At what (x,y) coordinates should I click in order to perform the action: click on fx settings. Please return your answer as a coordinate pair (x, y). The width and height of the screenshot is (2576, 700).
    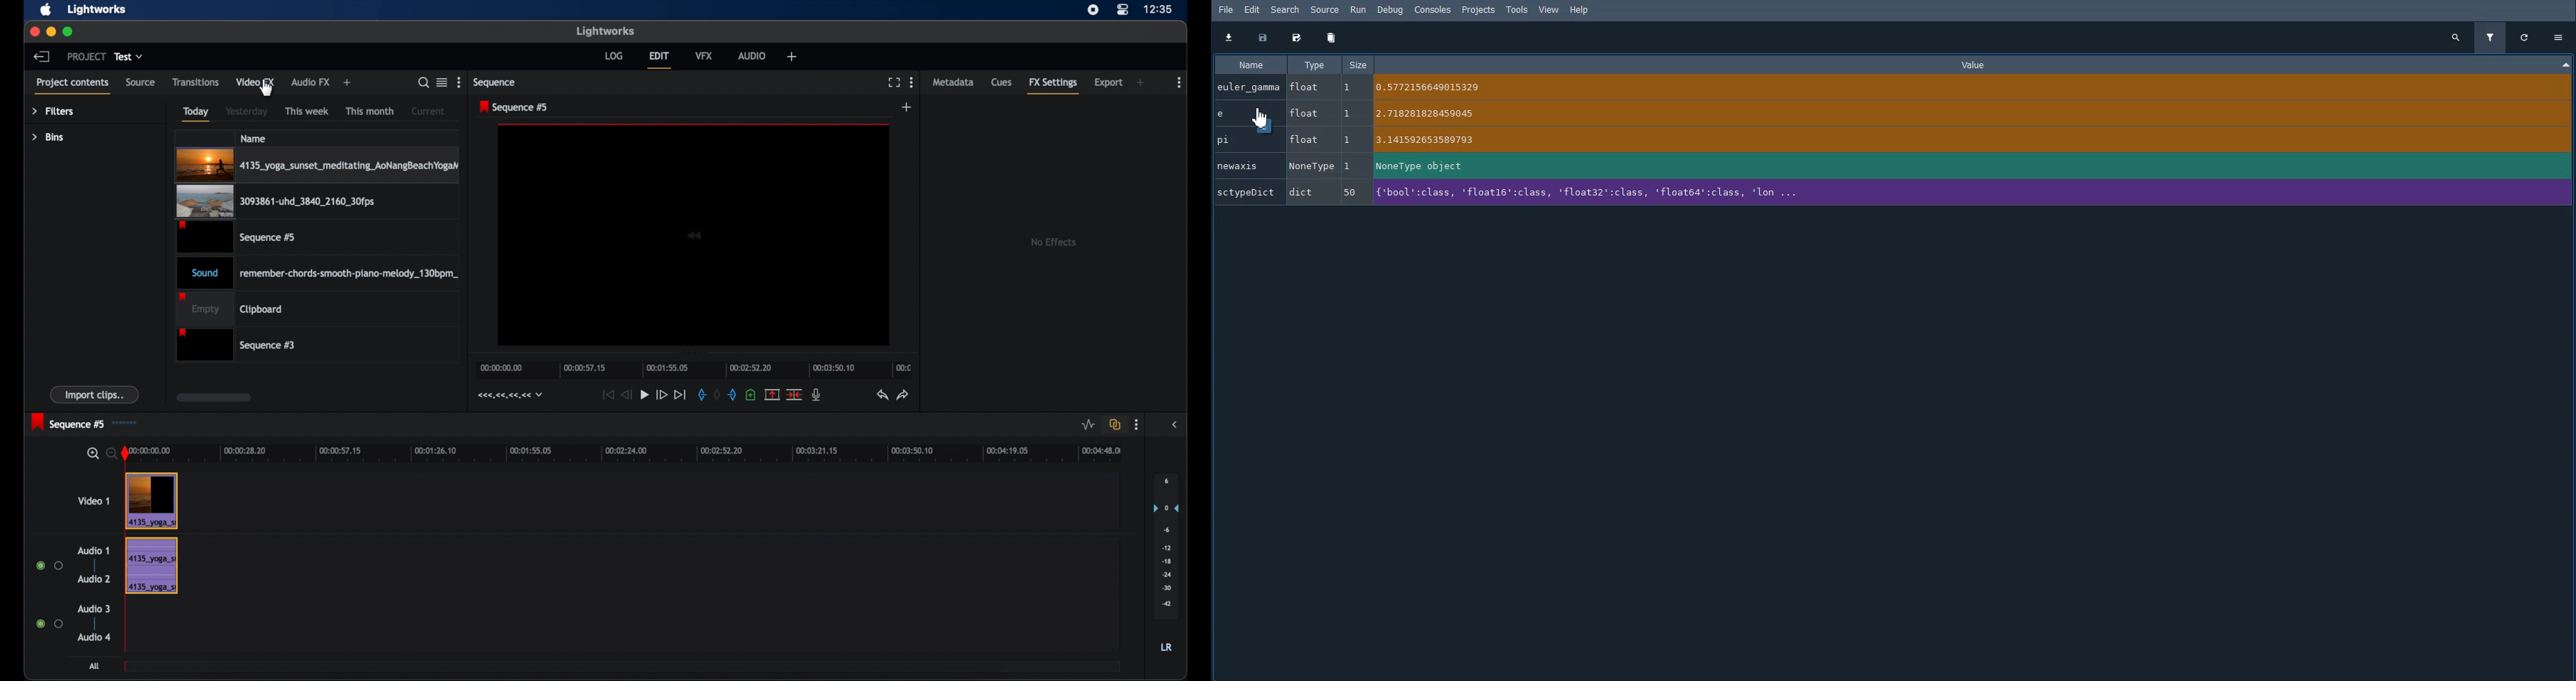
    Looking at the image, I should click on (1053, 87).